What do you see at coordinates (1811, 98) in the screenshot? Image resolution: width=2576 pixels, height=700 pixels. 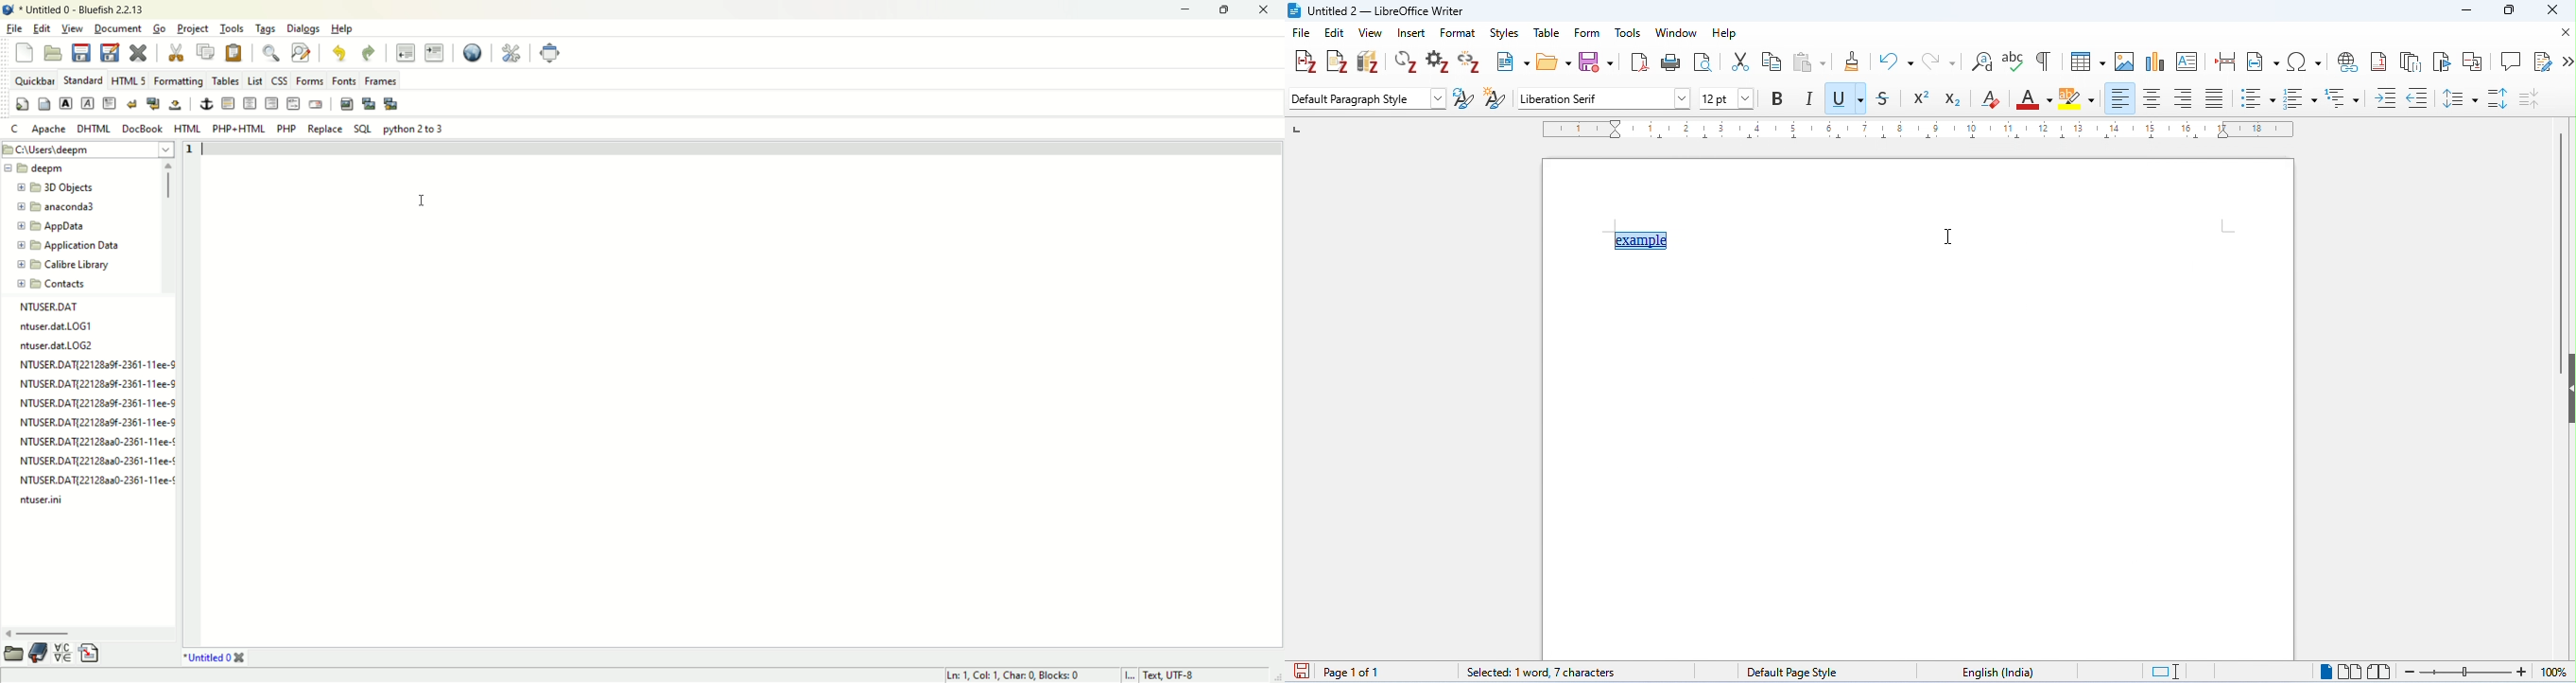 I see `italics` at bounding box center [1811, 98].